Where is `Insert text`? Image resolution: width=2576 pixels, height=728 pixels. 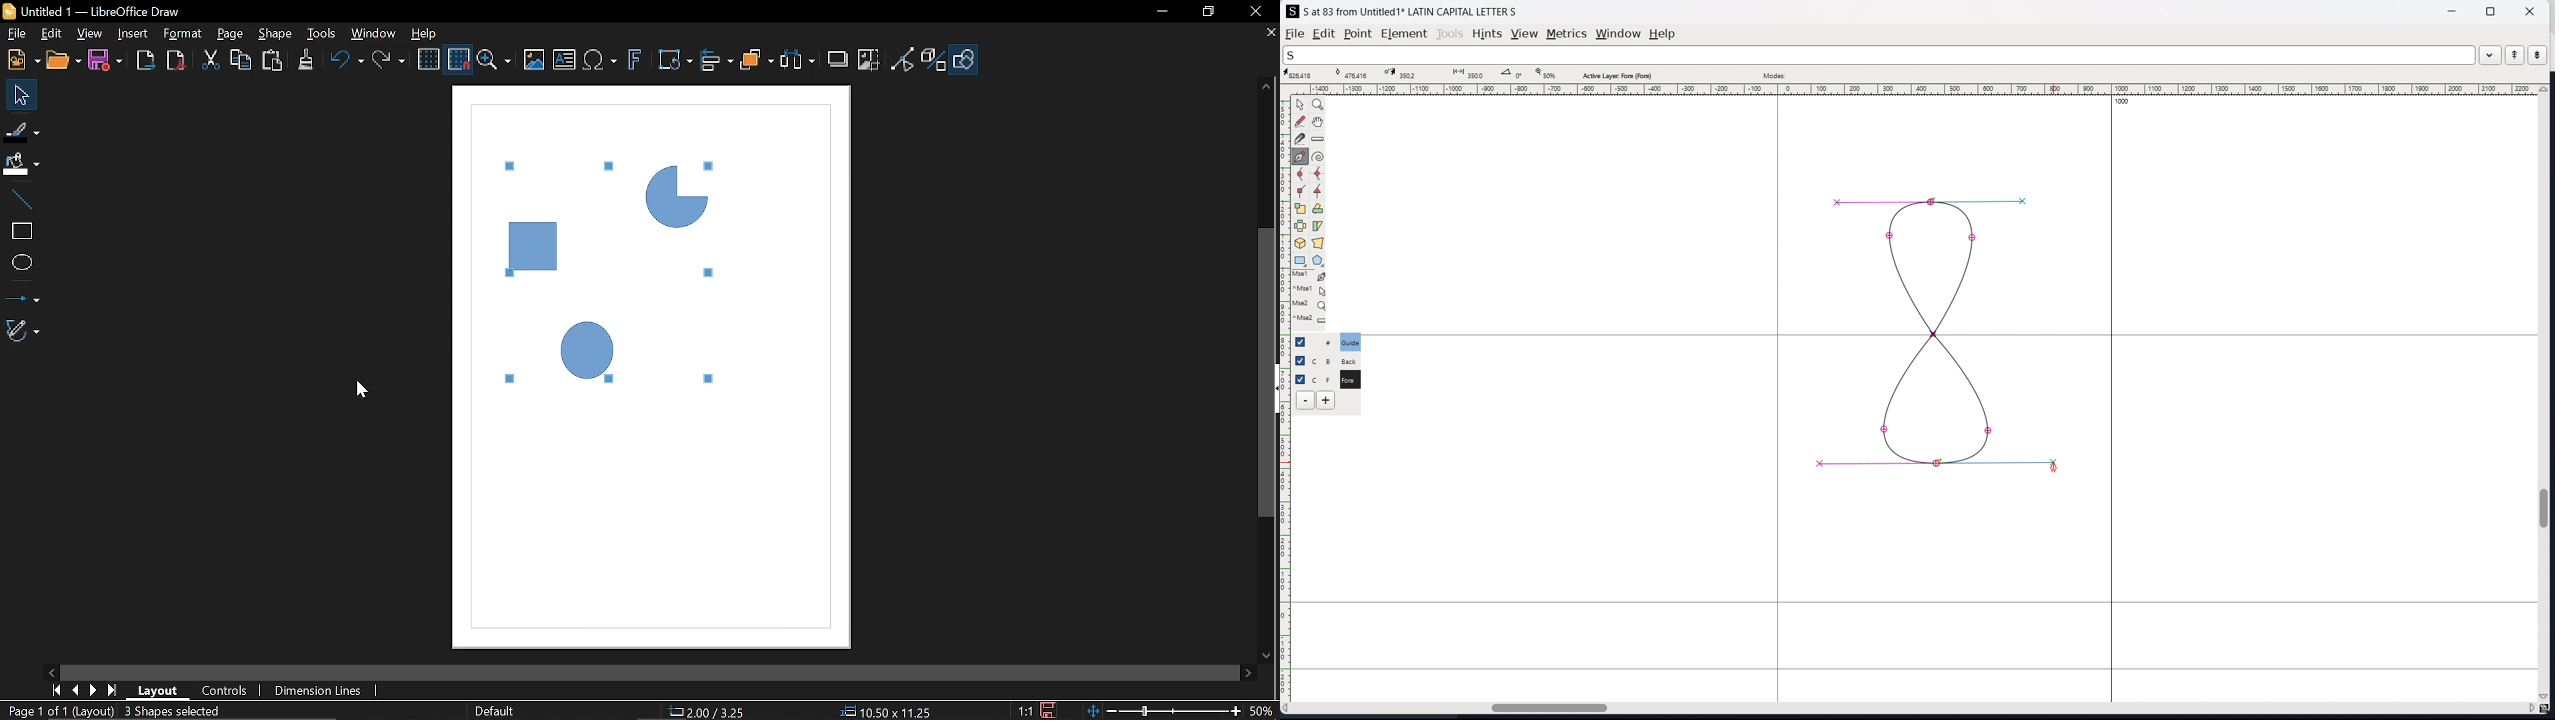
Insert text is located at coordinates (563, 60).